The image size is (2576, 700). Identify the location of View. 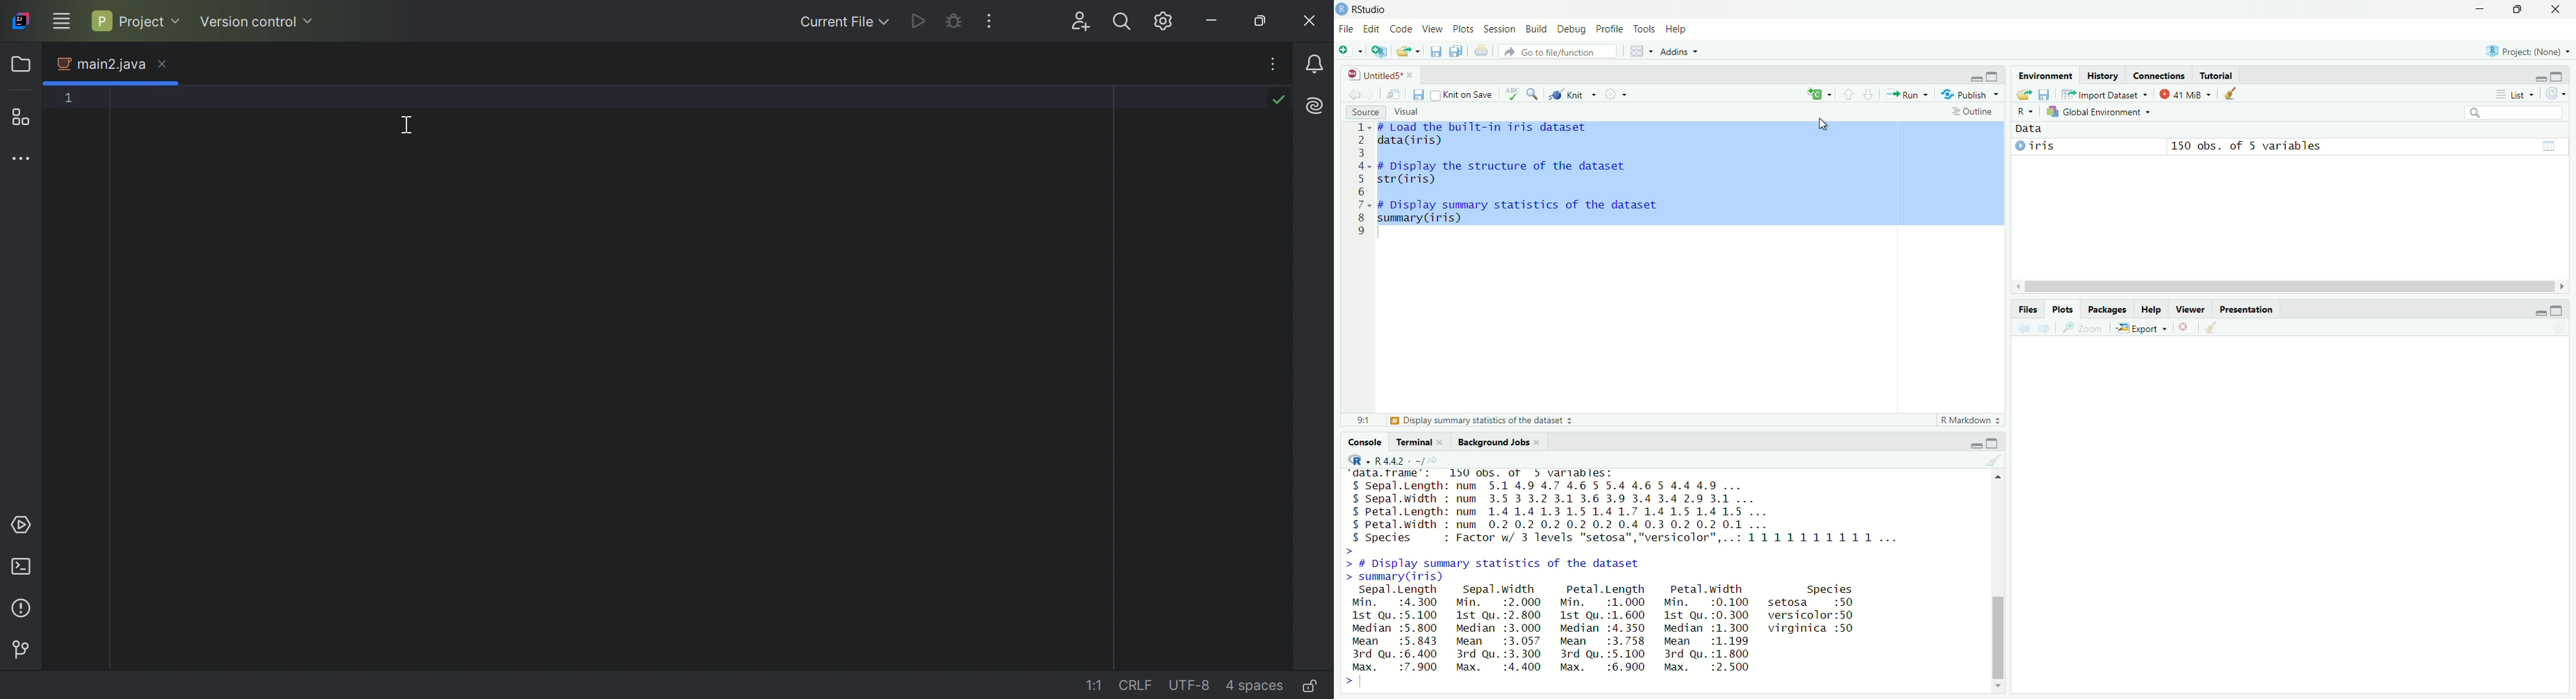
(1432, 28).